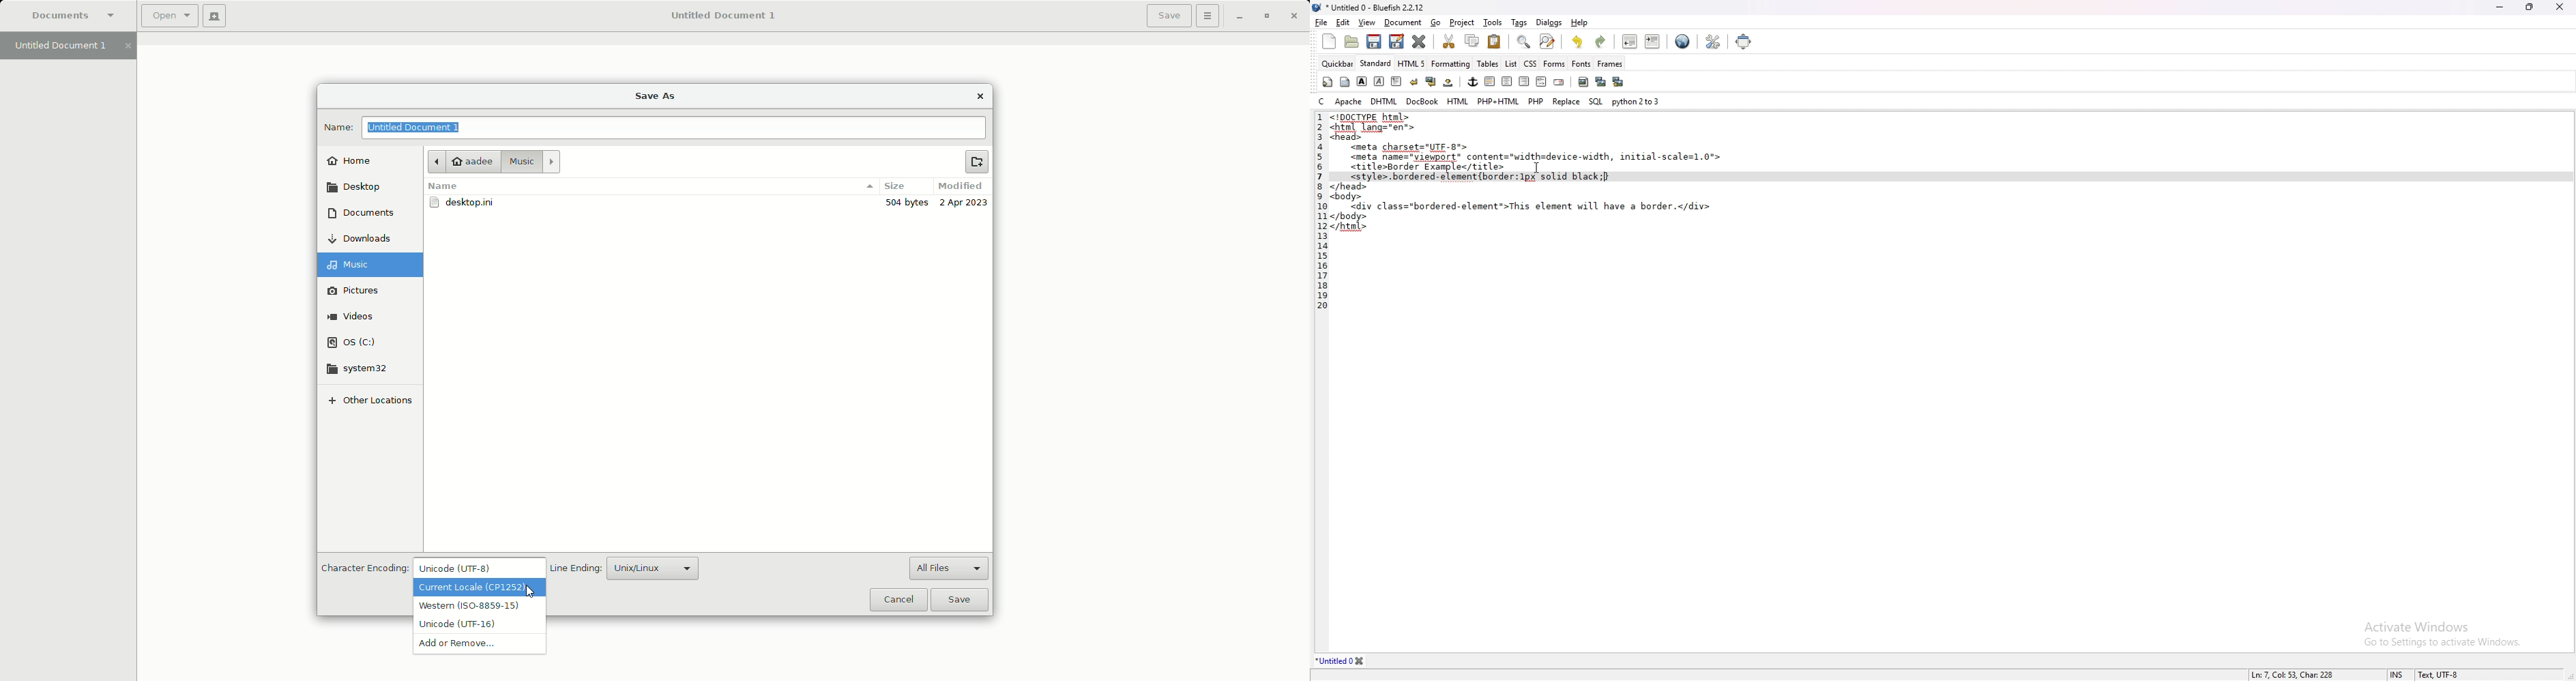 The image size is (2576, 700). Describe the element at coordinates (1744, 41) in the screenshot. I see `full screen` at that location.